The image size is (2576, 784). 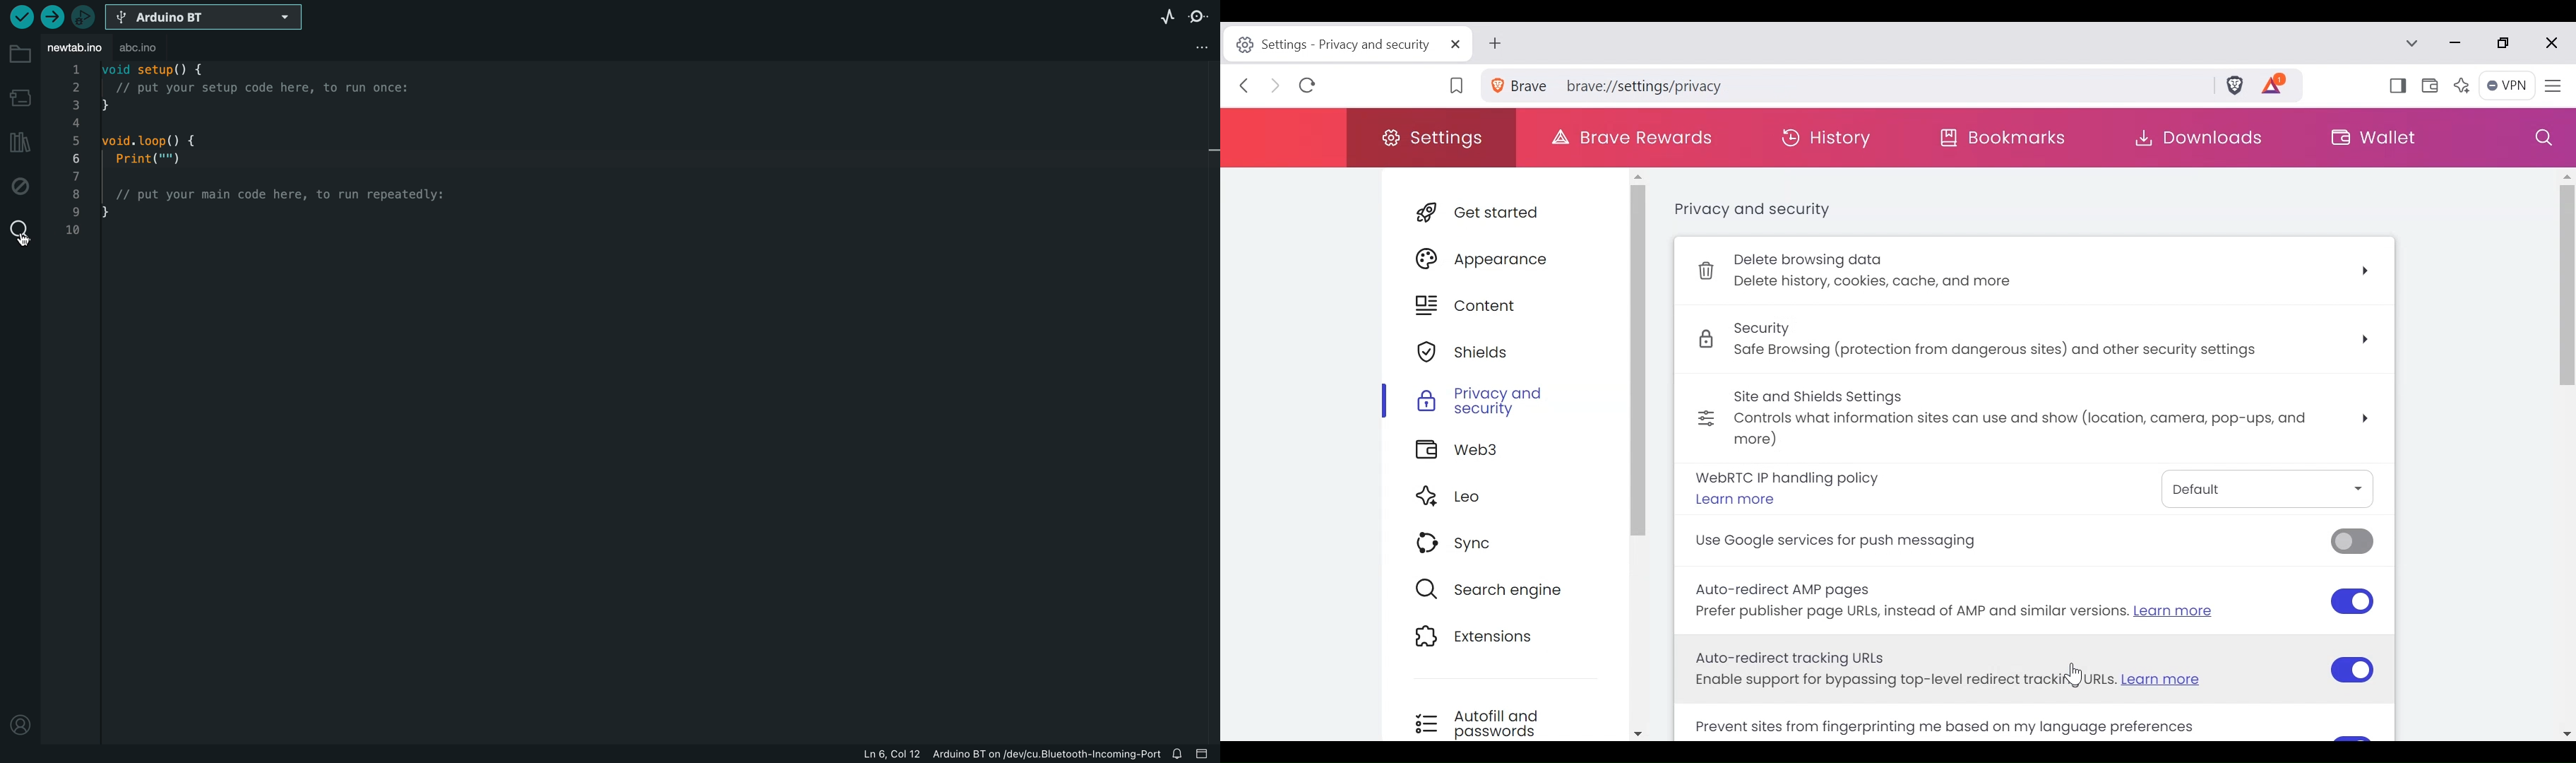 I want to click on close, so click(x=2550, y=43).